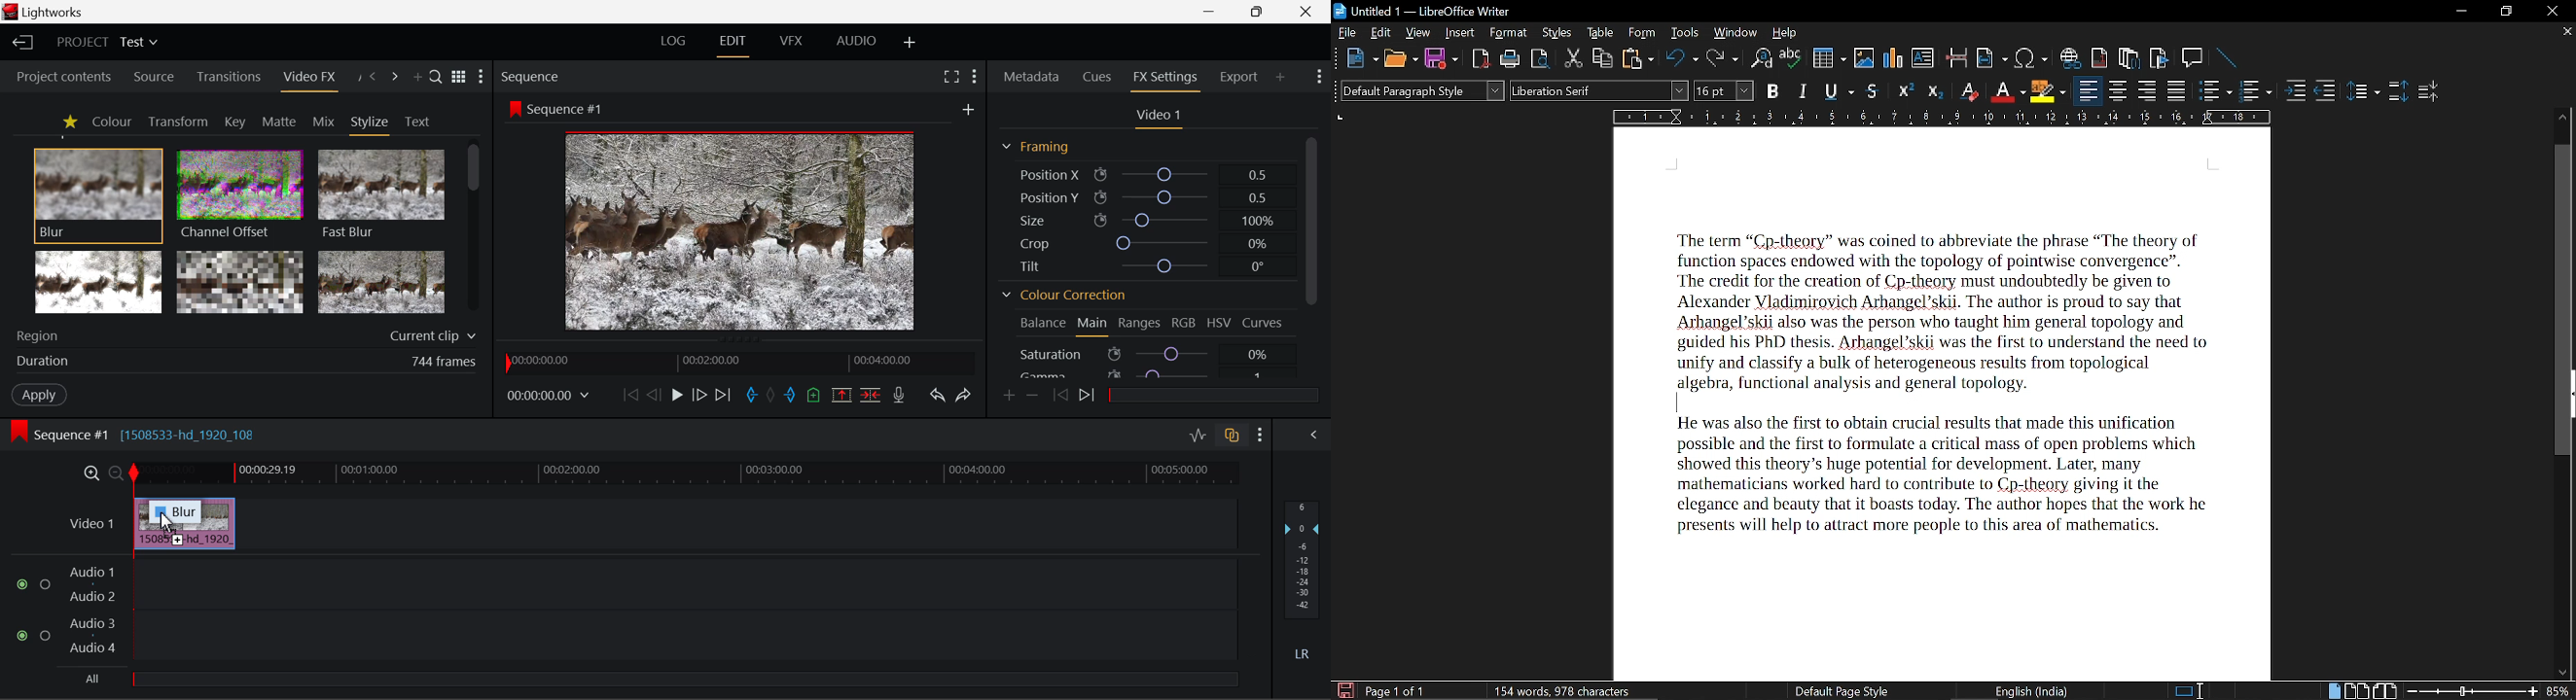 The height and width of the screenshot is (700, 2576). What do you see at coordinates (725, 393) in the screenshot?
I see `To End` at bounding box center [725, 393].